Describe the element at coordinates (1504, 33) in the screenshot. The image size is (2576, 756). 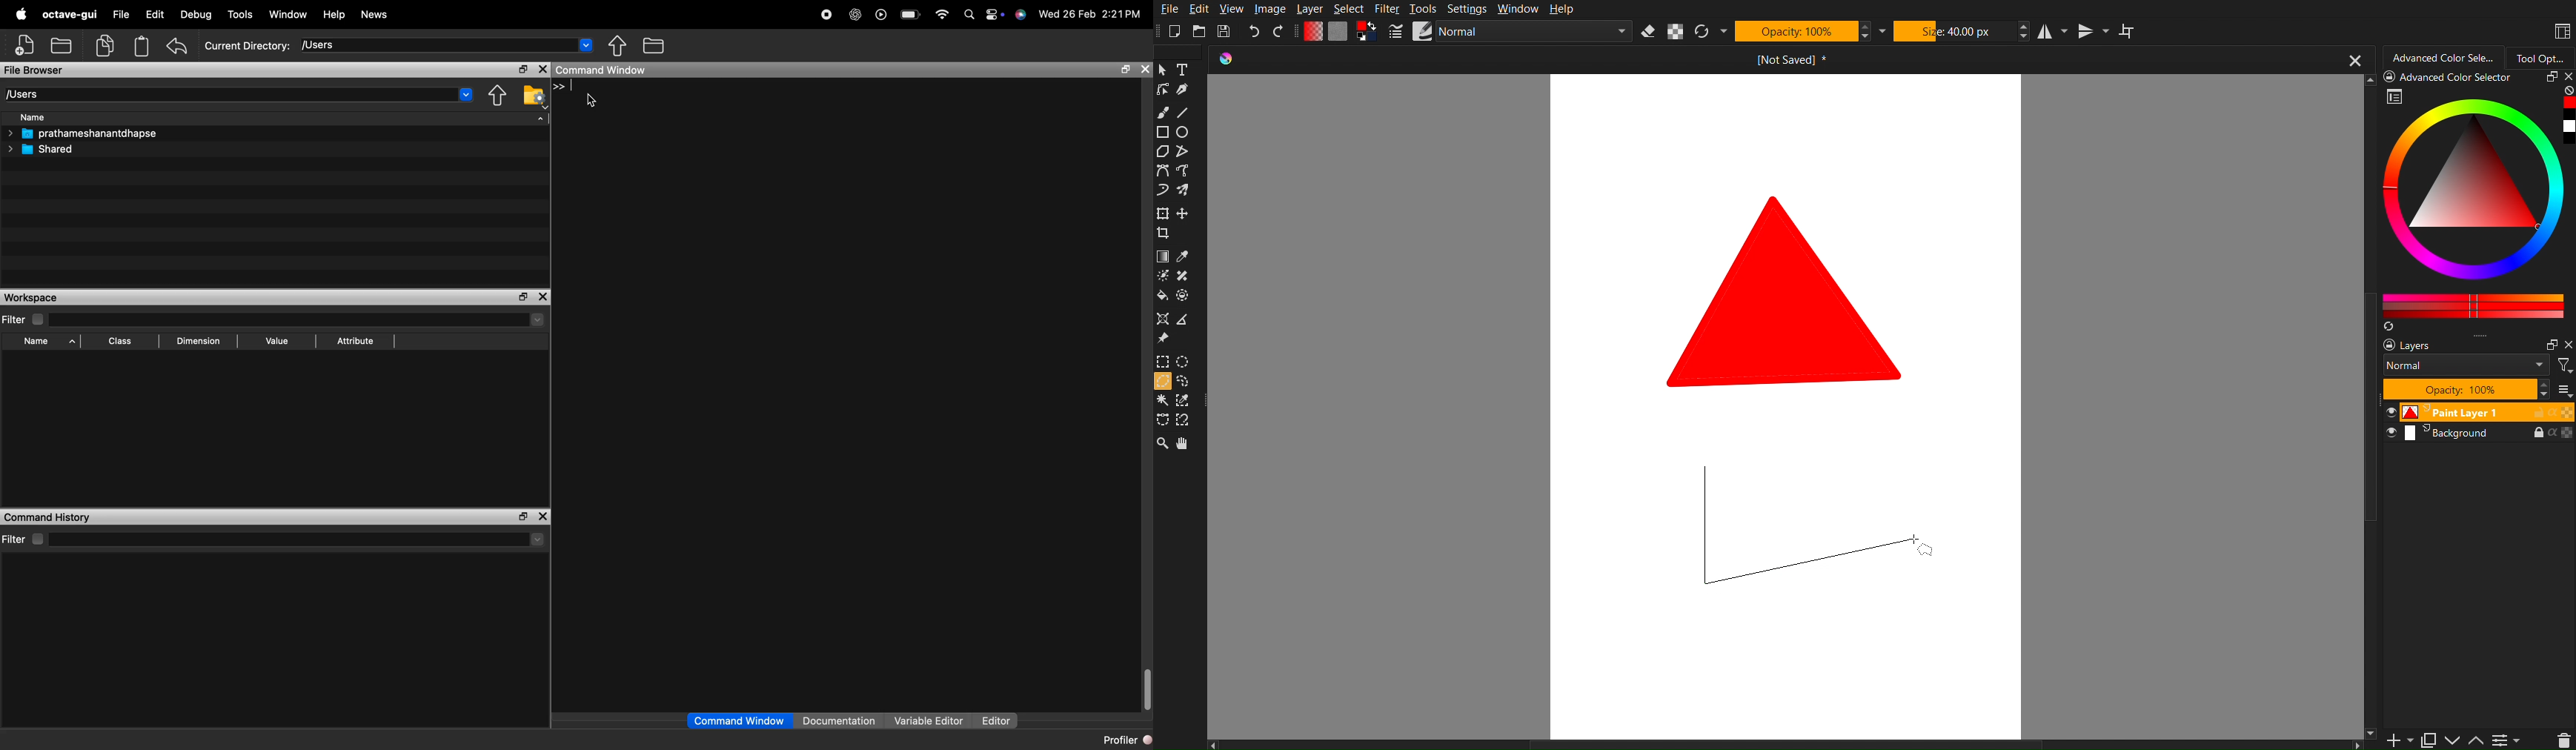
I see `Brush Settings` at that location.